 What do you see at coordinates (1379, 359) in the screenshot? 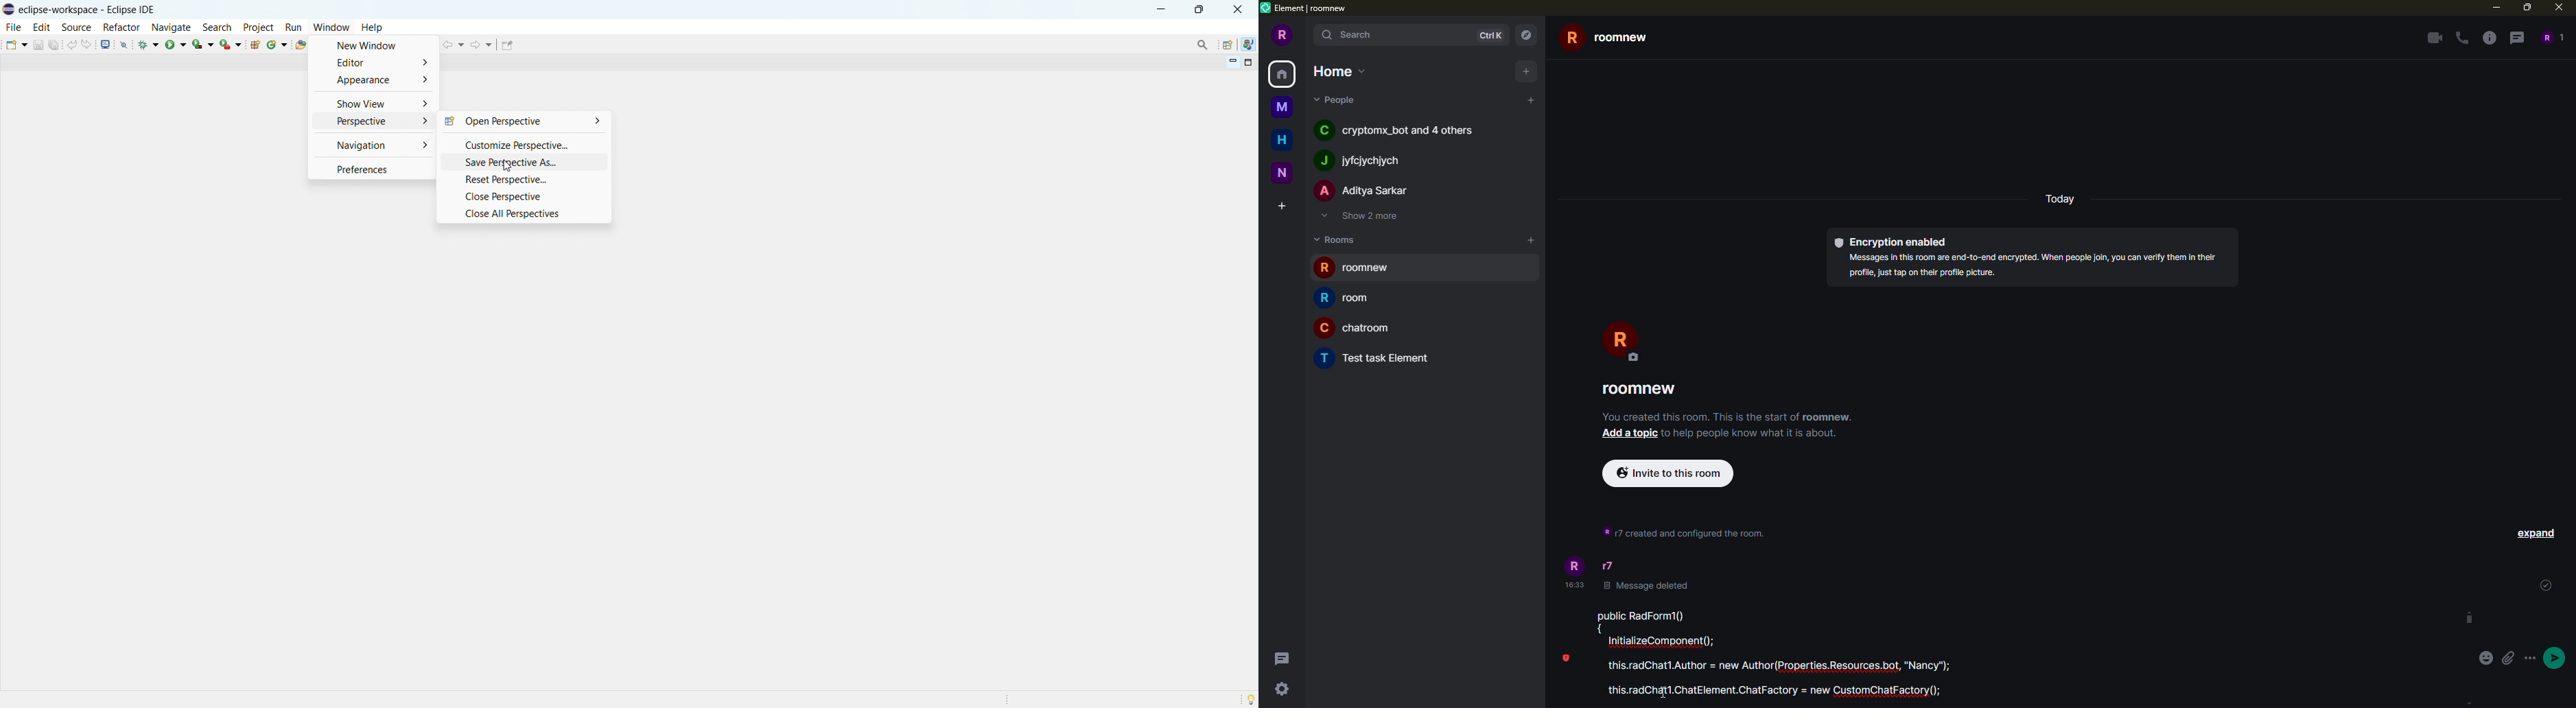
I see `room` at bounding box center [1379, 359].